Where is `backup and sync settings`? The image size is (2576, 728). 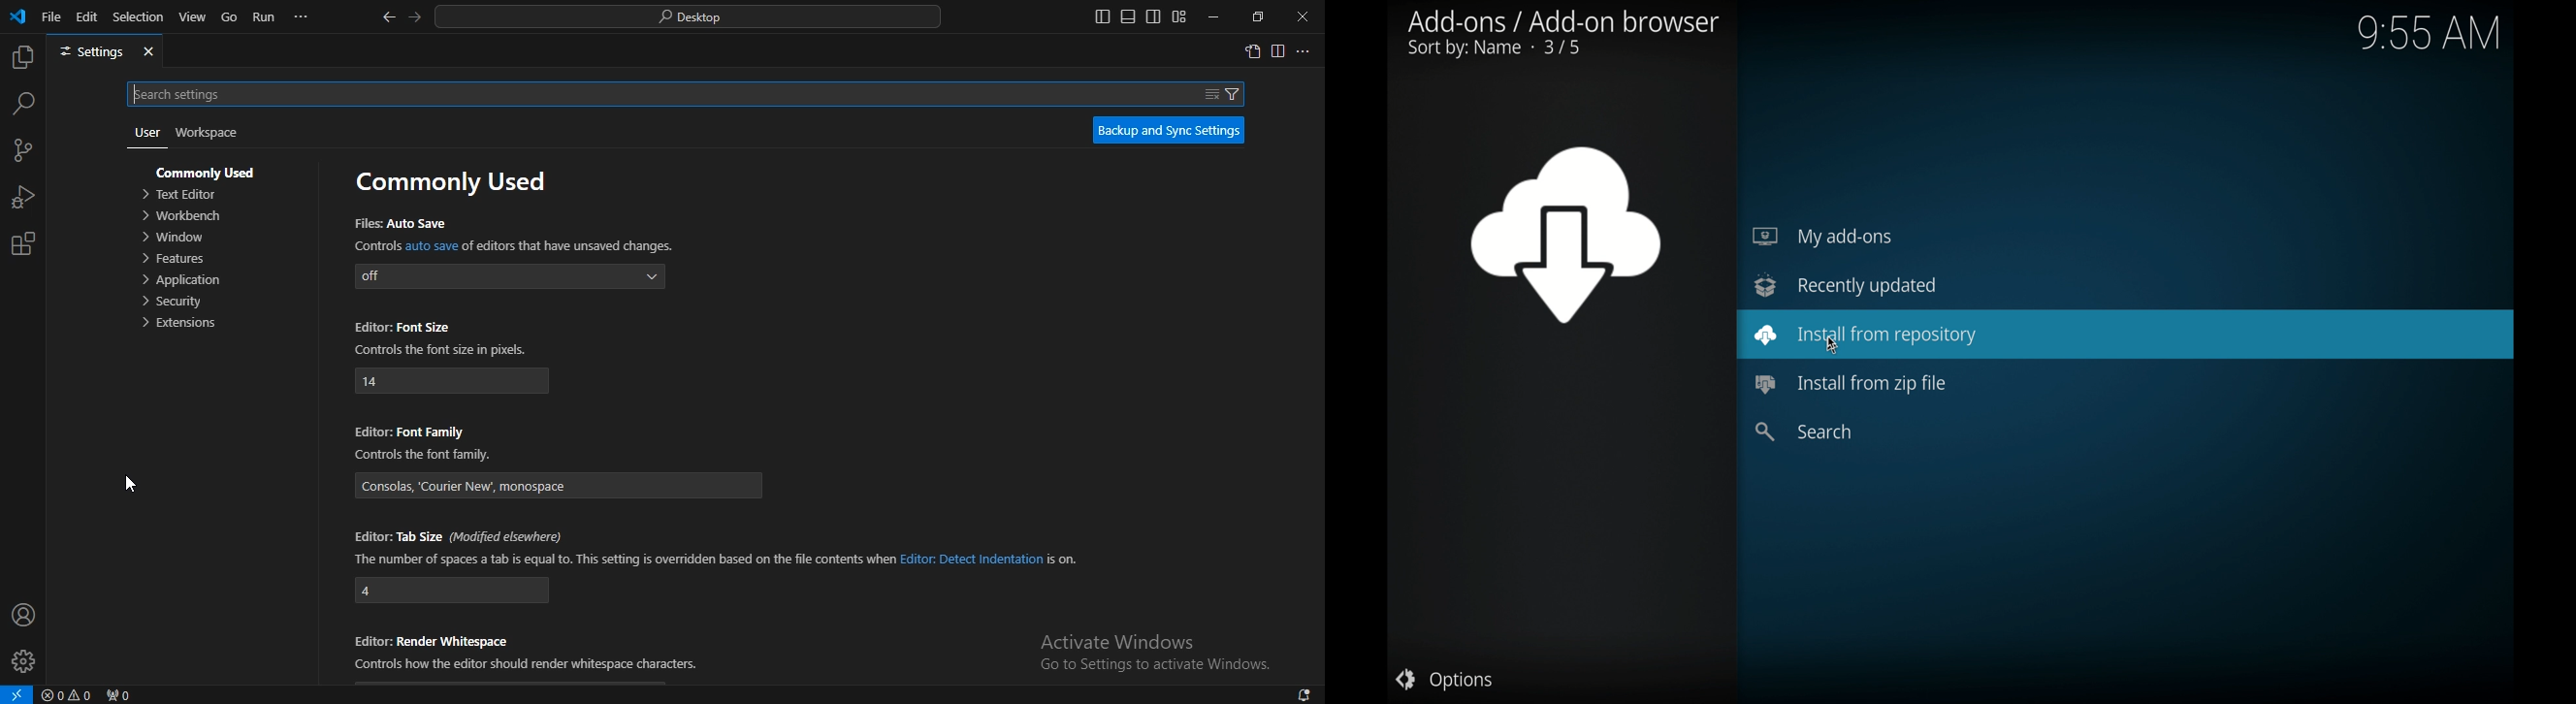
backup and sync settings is located at coordinates (1170, 131).